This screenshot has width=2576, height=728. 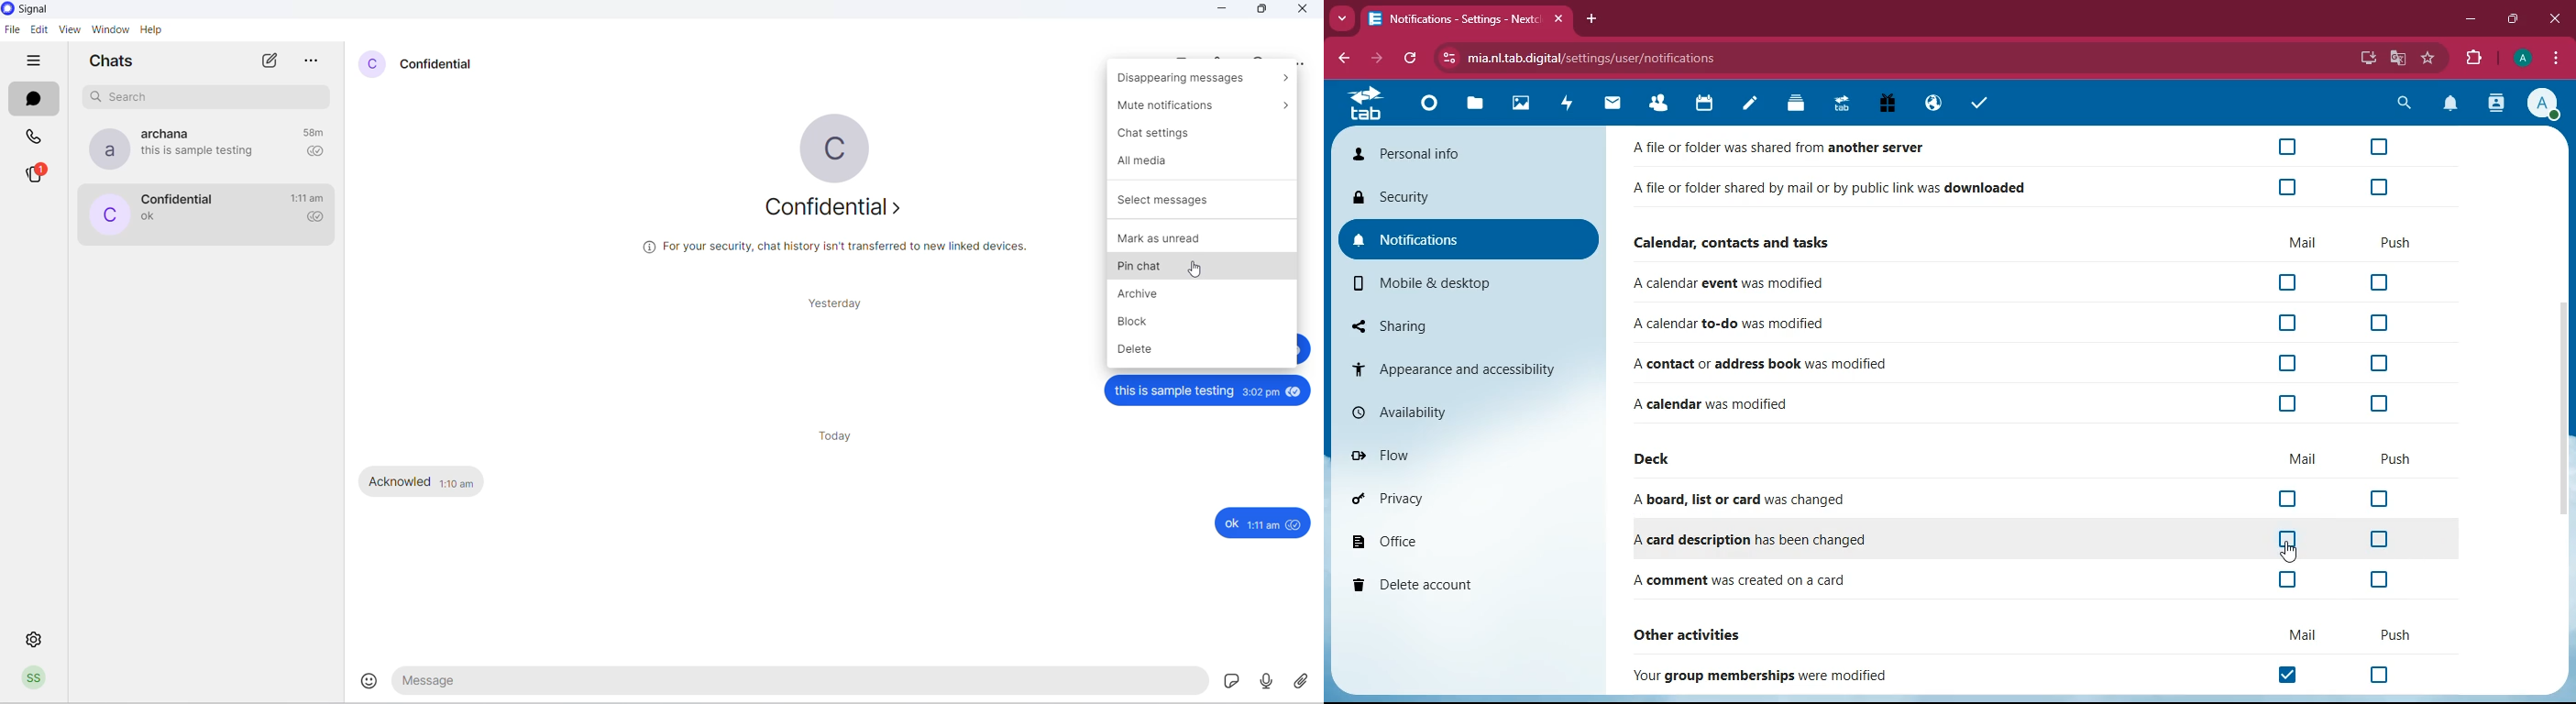 I want to click on contact name, so click(x=442, y=66).